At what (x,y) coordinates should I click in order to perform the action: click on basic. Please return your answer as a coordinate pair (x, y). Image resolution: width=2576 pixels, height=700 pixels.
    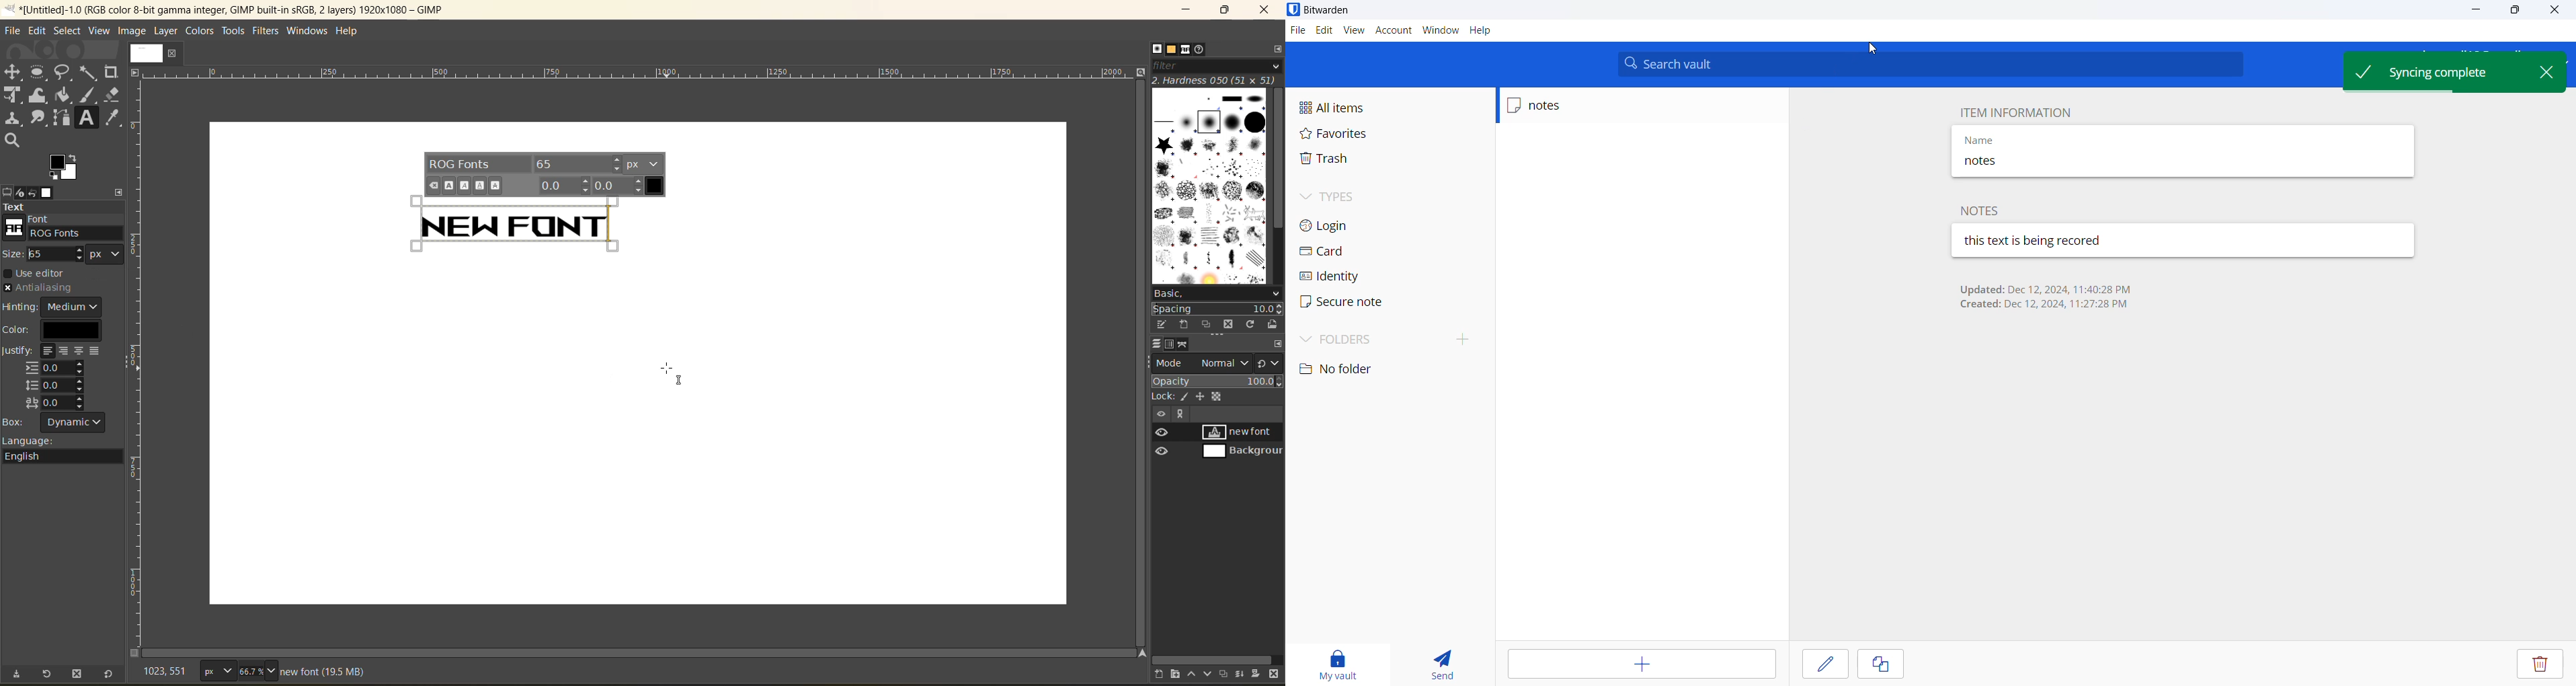
    Looking at the image, I should click on (1218, 294).